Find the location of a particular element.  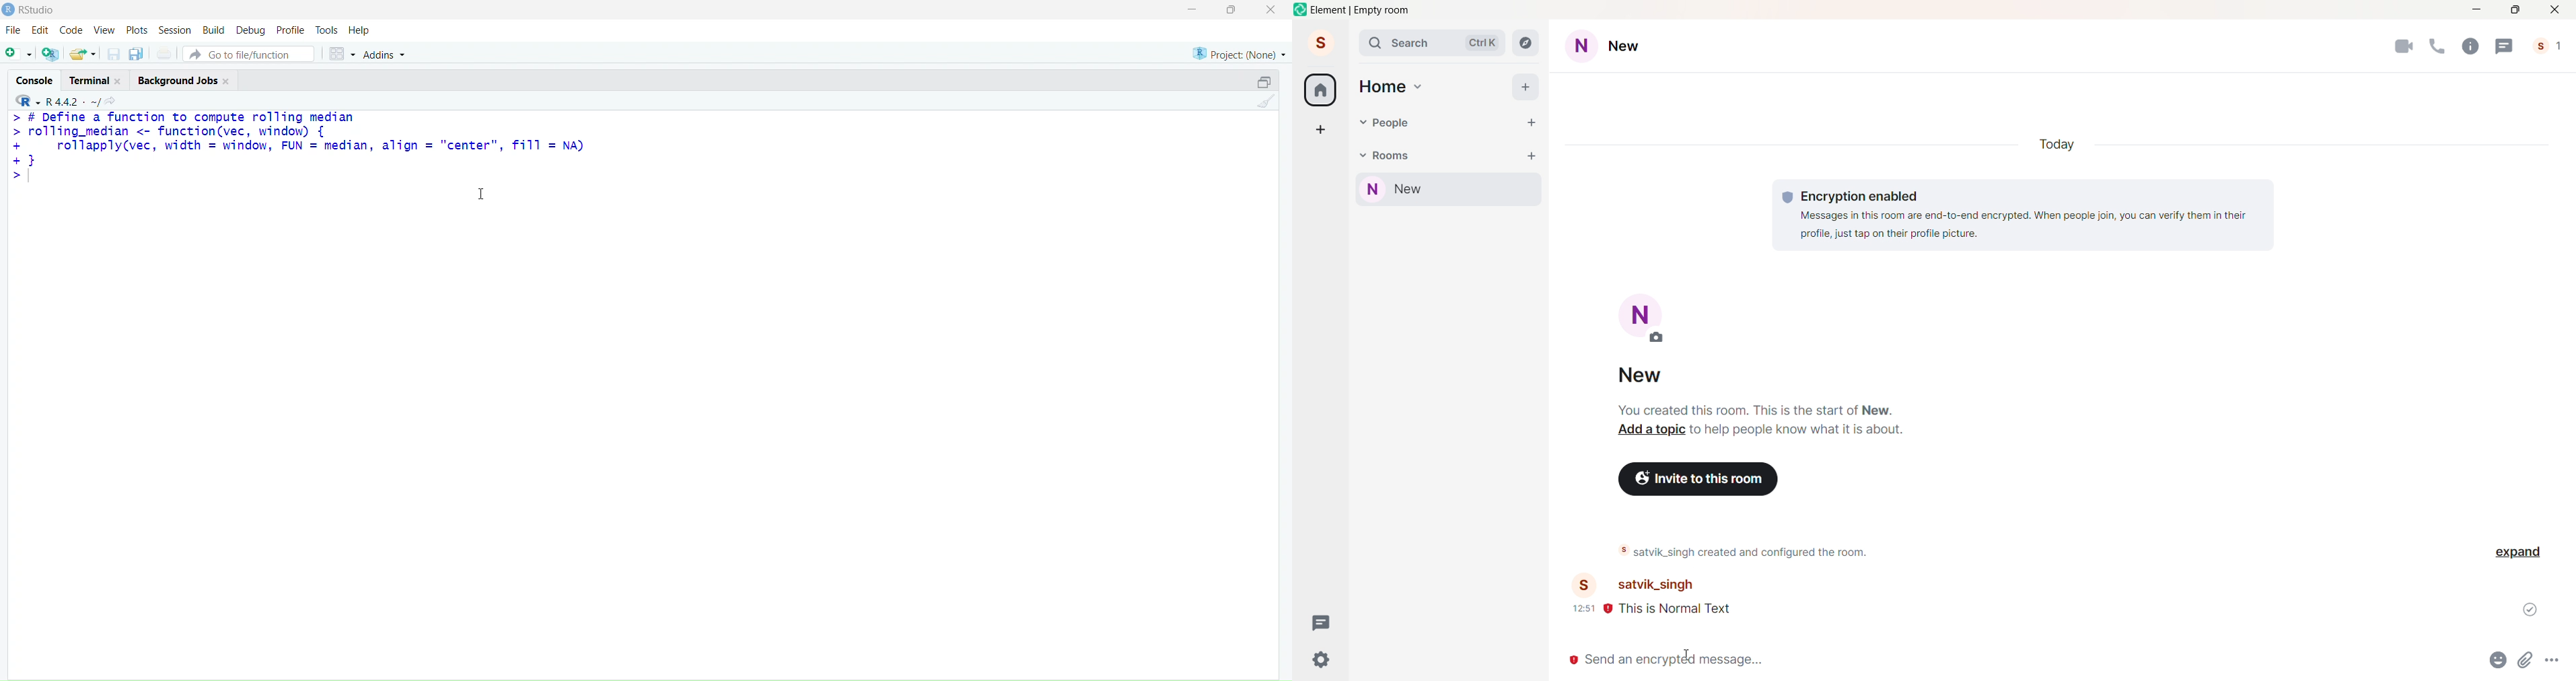

More Options is located at coordinates (2555, 660).